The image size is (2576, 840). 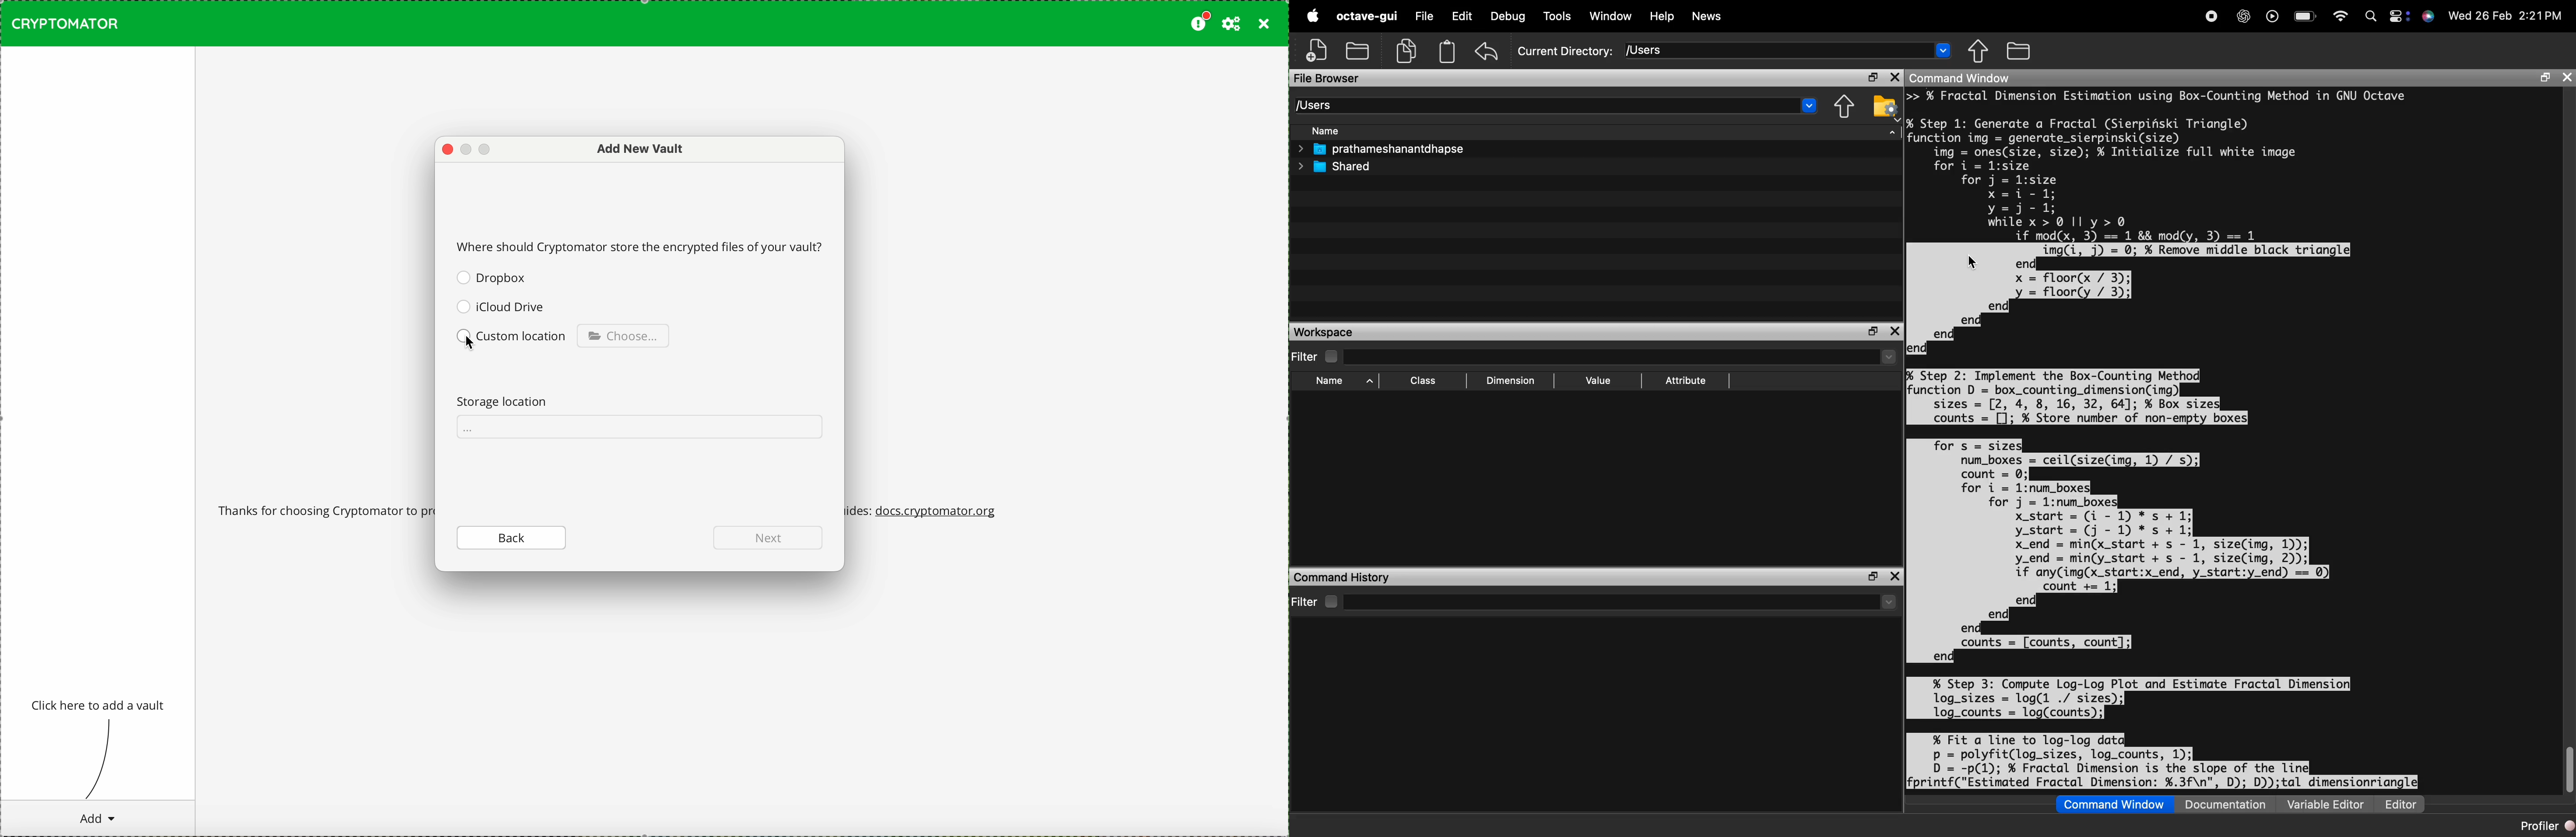 What do you see at coordinates (65, 23) in the screenshot?
I see `CRYPTOMATOR` at bounding box center [65, 23].